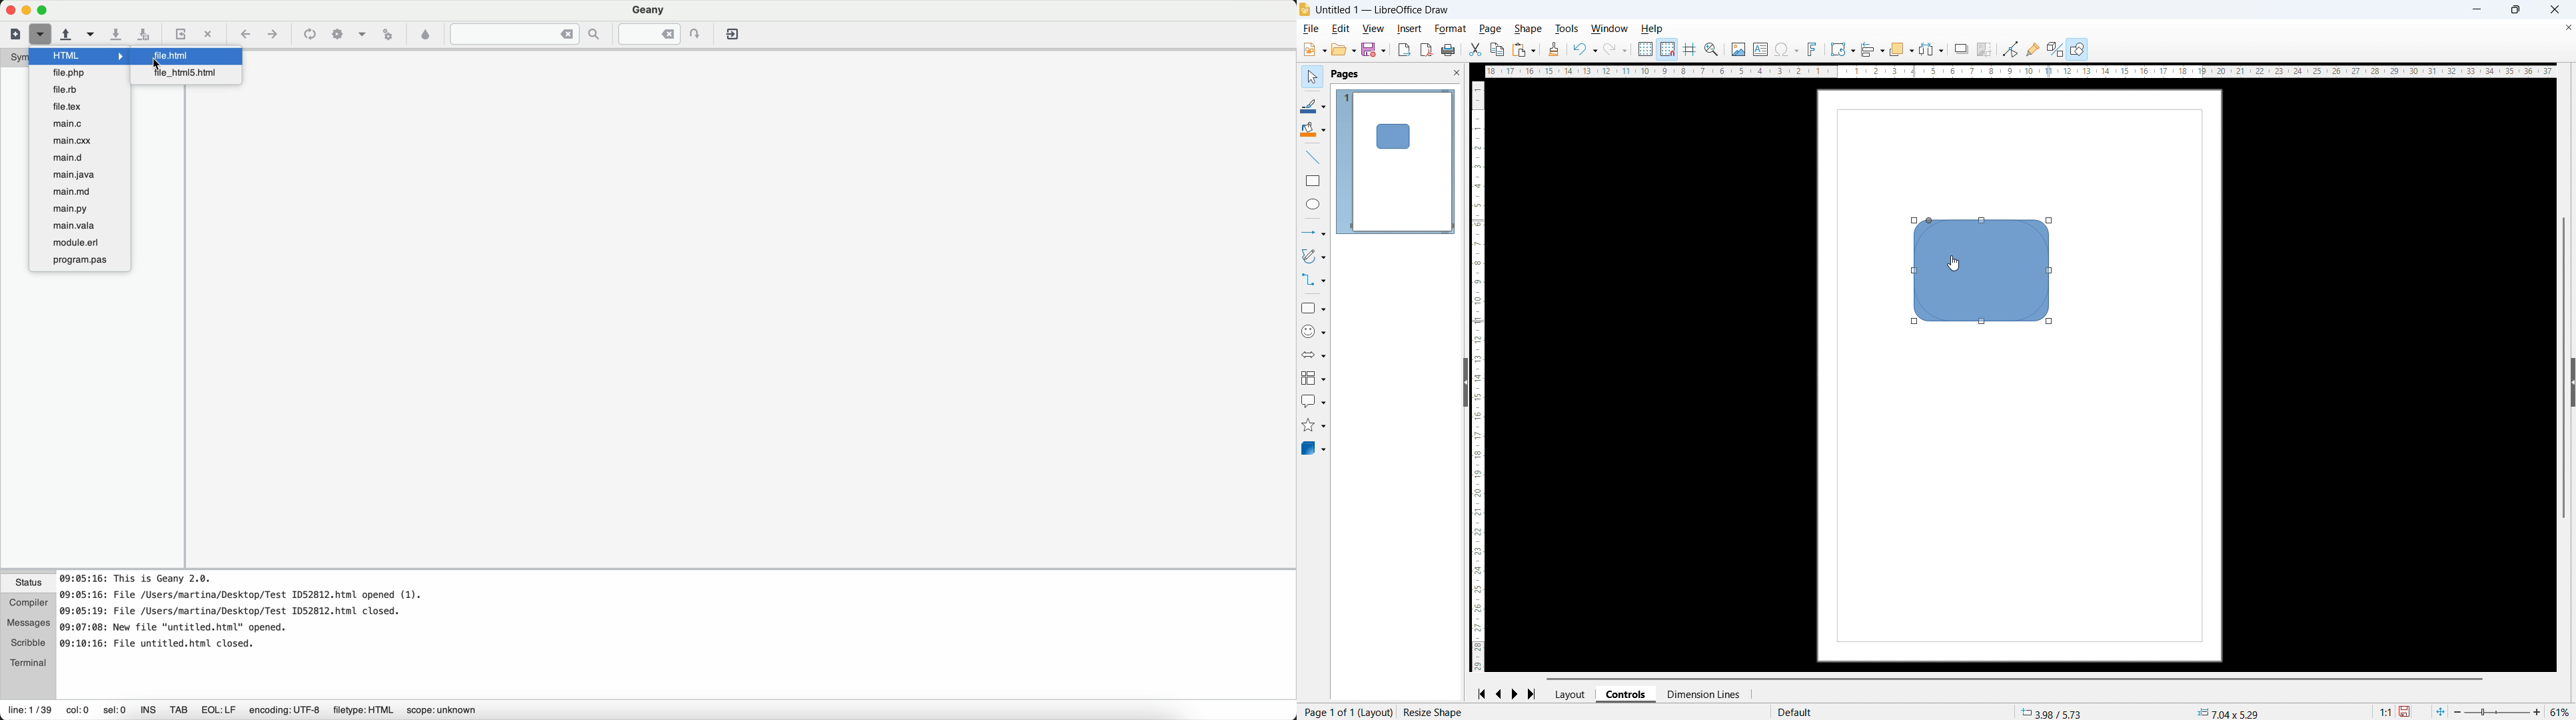 The height and width of the screenshot is (728, 2576). Describe the element at coordinates (2567, 29) in the screenshot. I see `Close document ` at that location.